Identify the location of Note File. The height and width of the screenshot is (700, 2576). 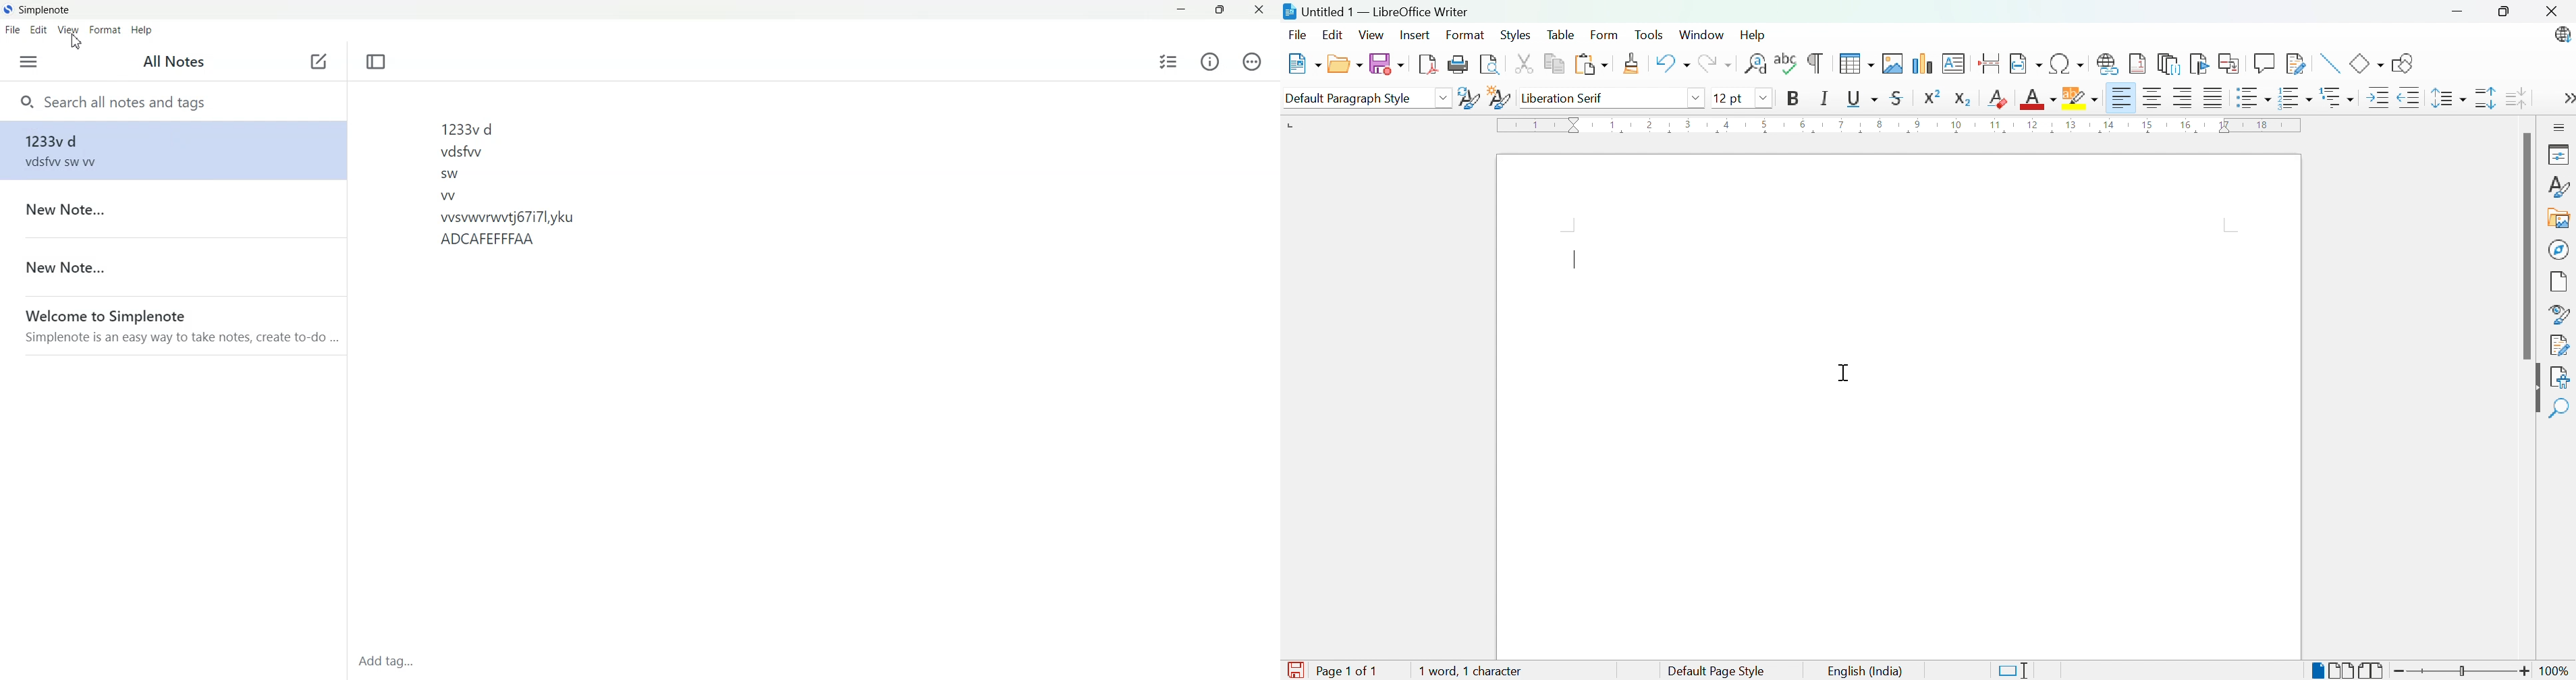
(173, 267).